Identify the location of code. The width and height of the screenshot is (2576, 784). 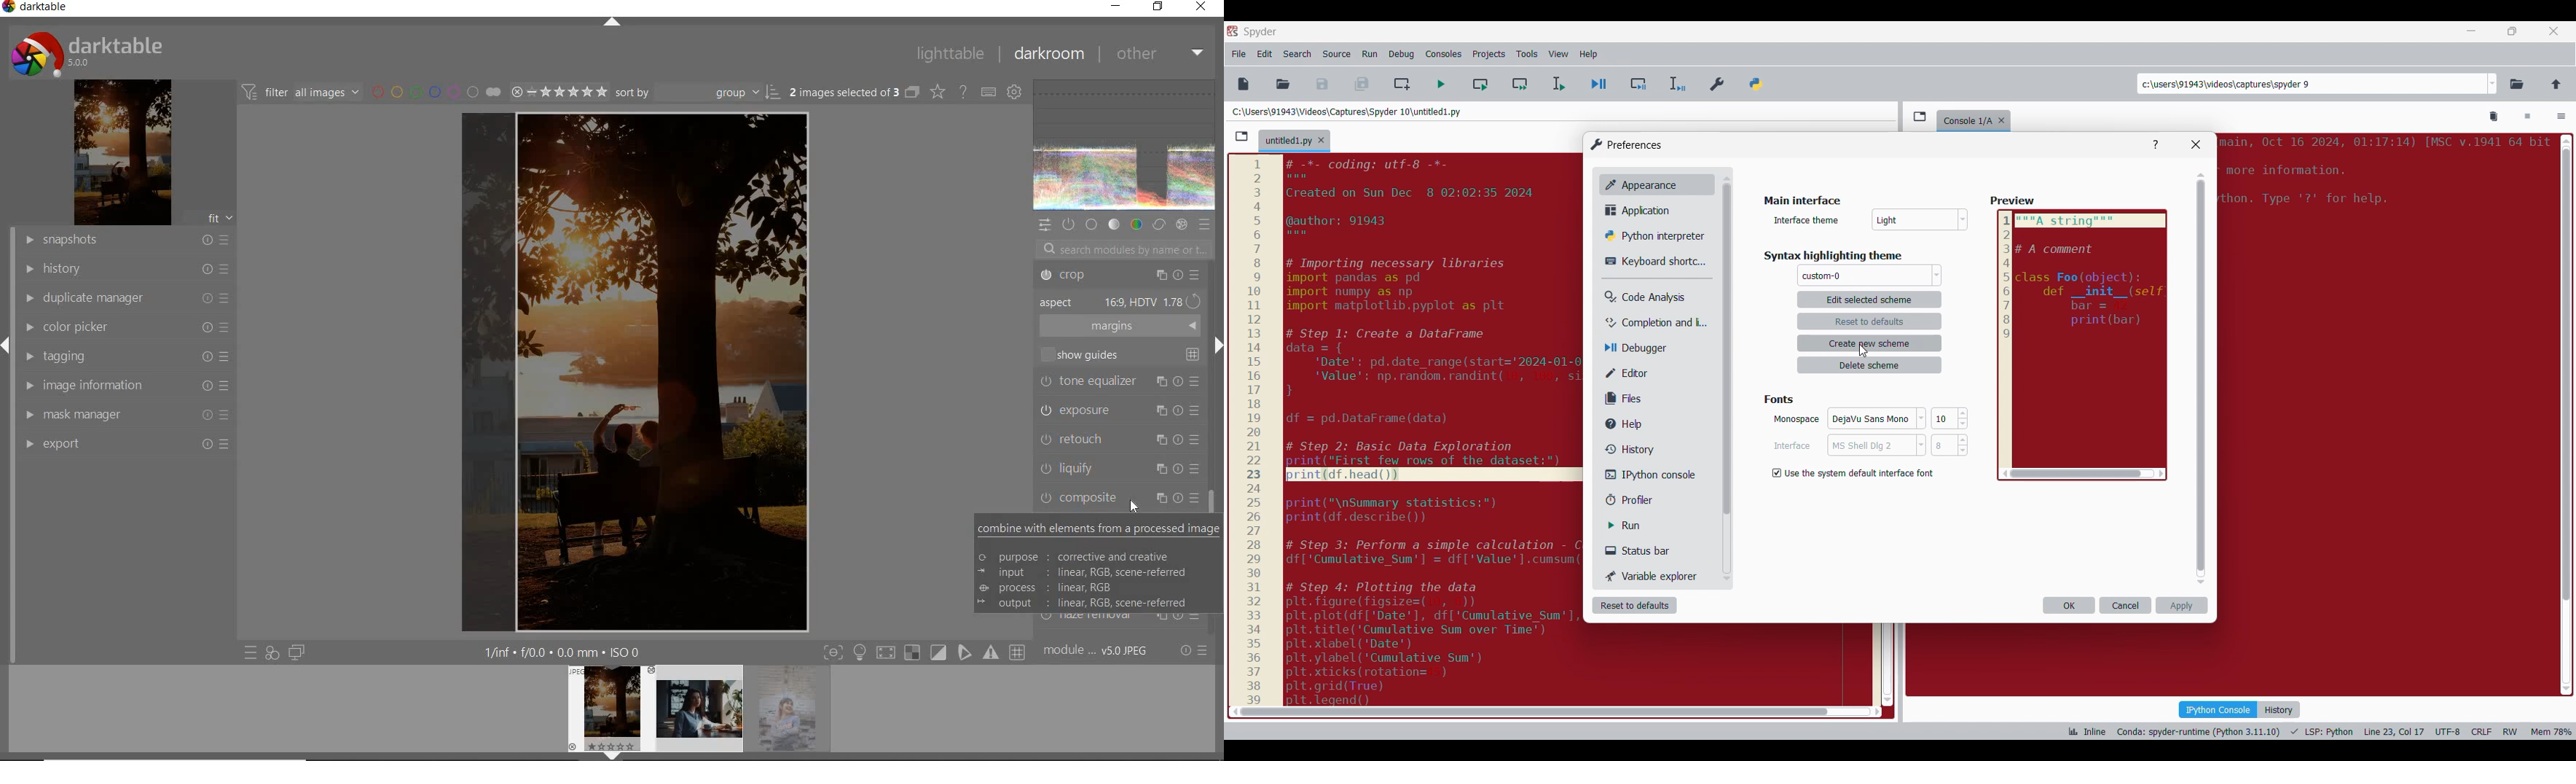
(1435, 428).